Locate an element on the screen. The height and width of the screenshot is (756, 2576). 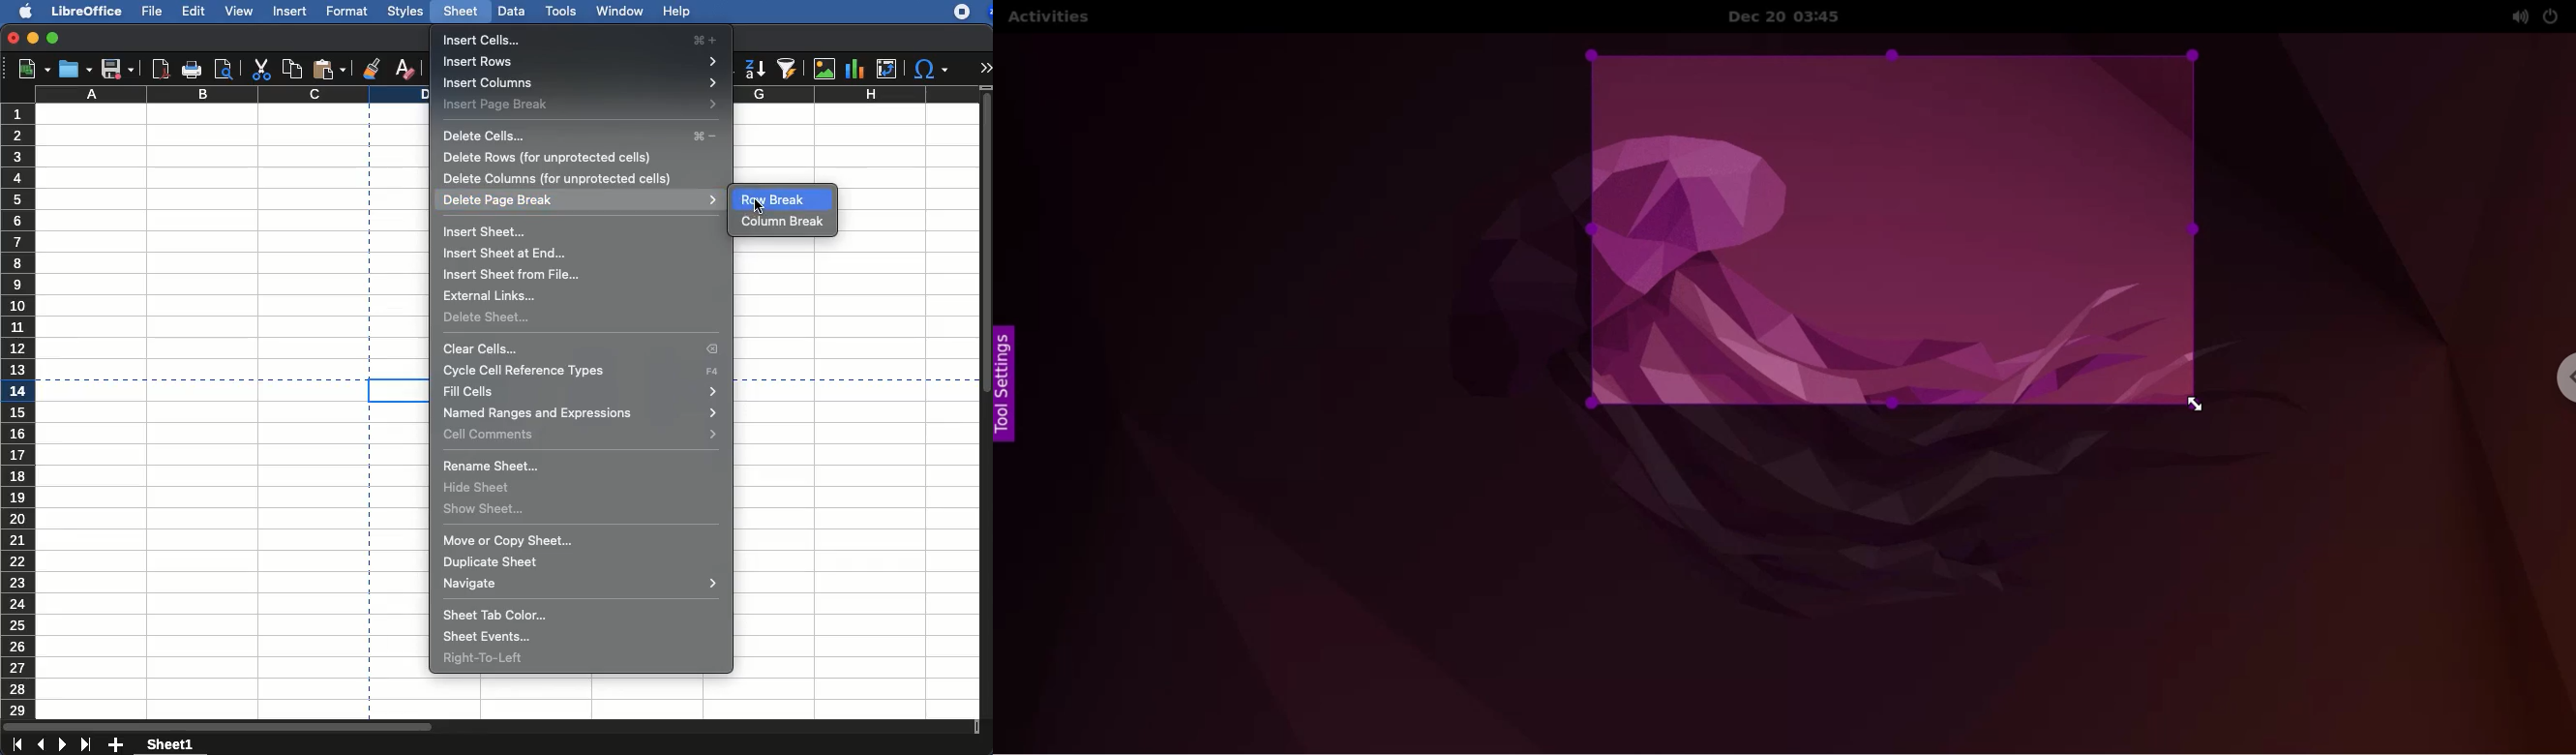
sheet is located at coordinates (461, 11).